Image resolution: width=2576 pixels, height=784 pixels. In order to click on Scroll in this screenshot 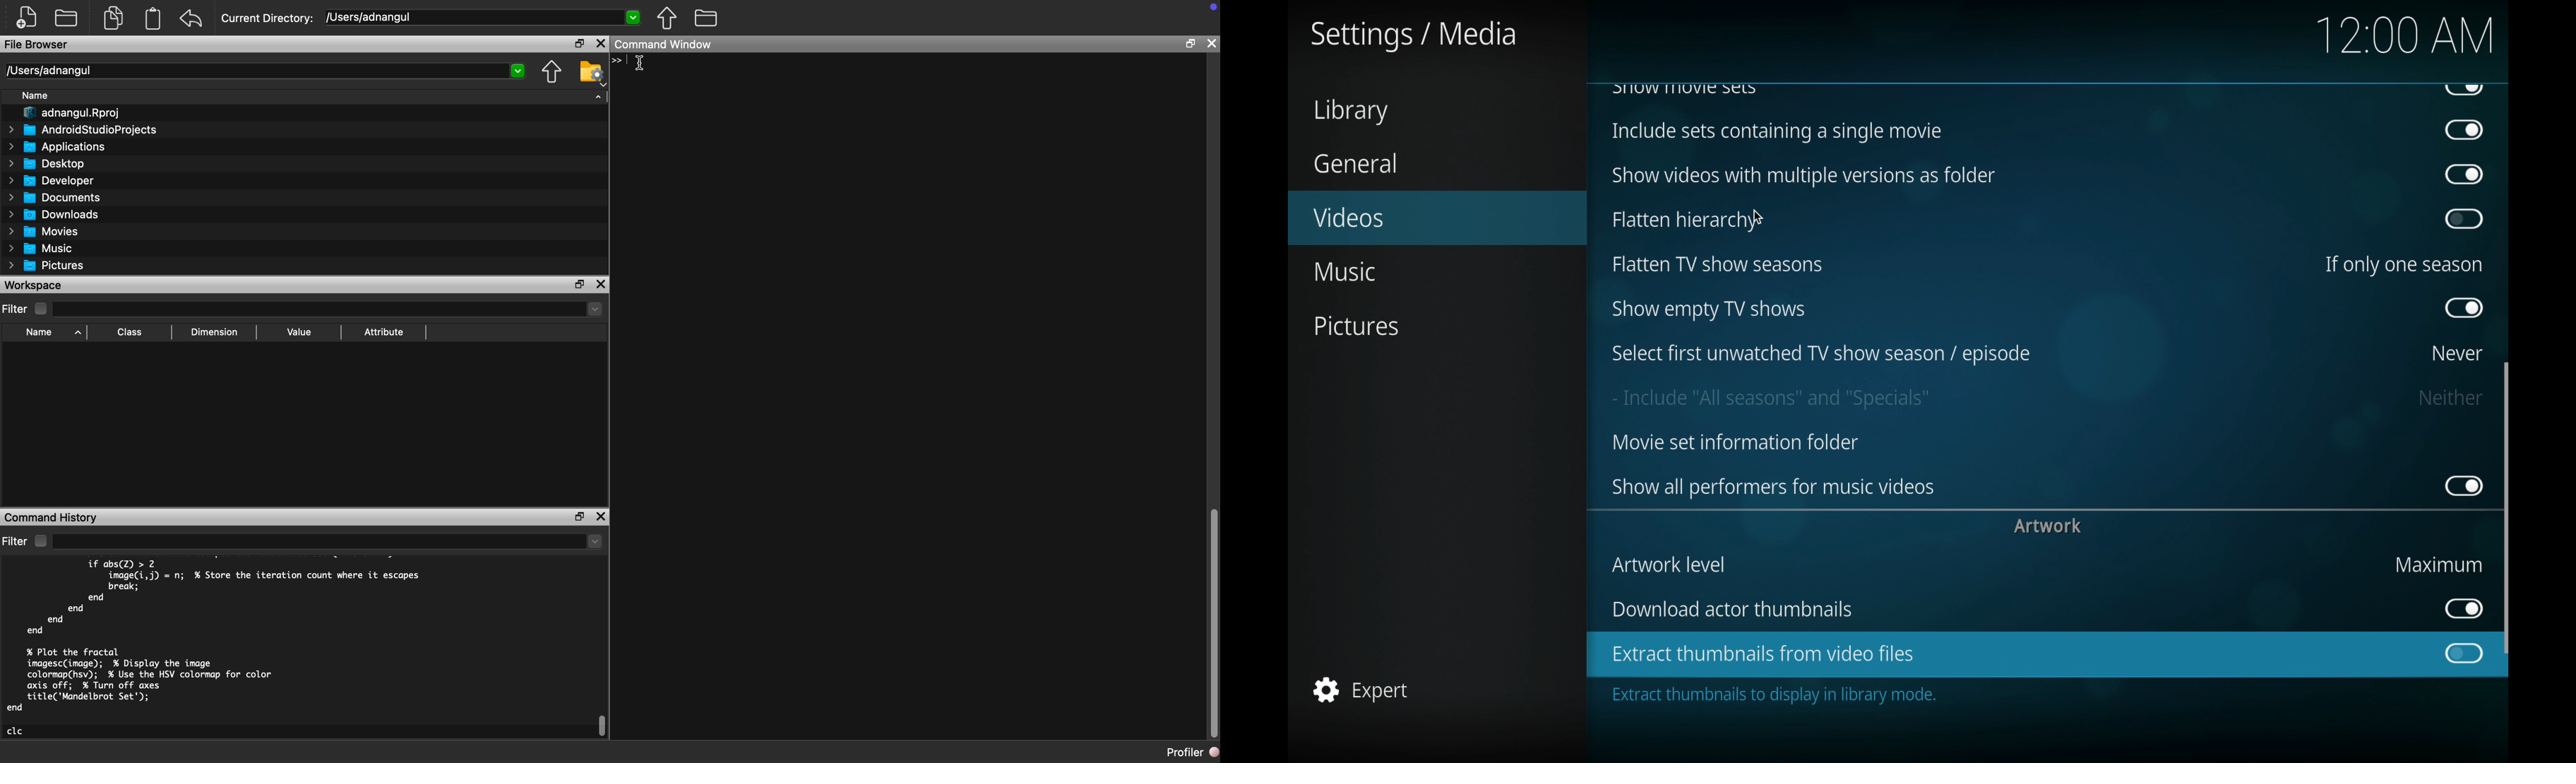, I will do `click(603, 726)`.